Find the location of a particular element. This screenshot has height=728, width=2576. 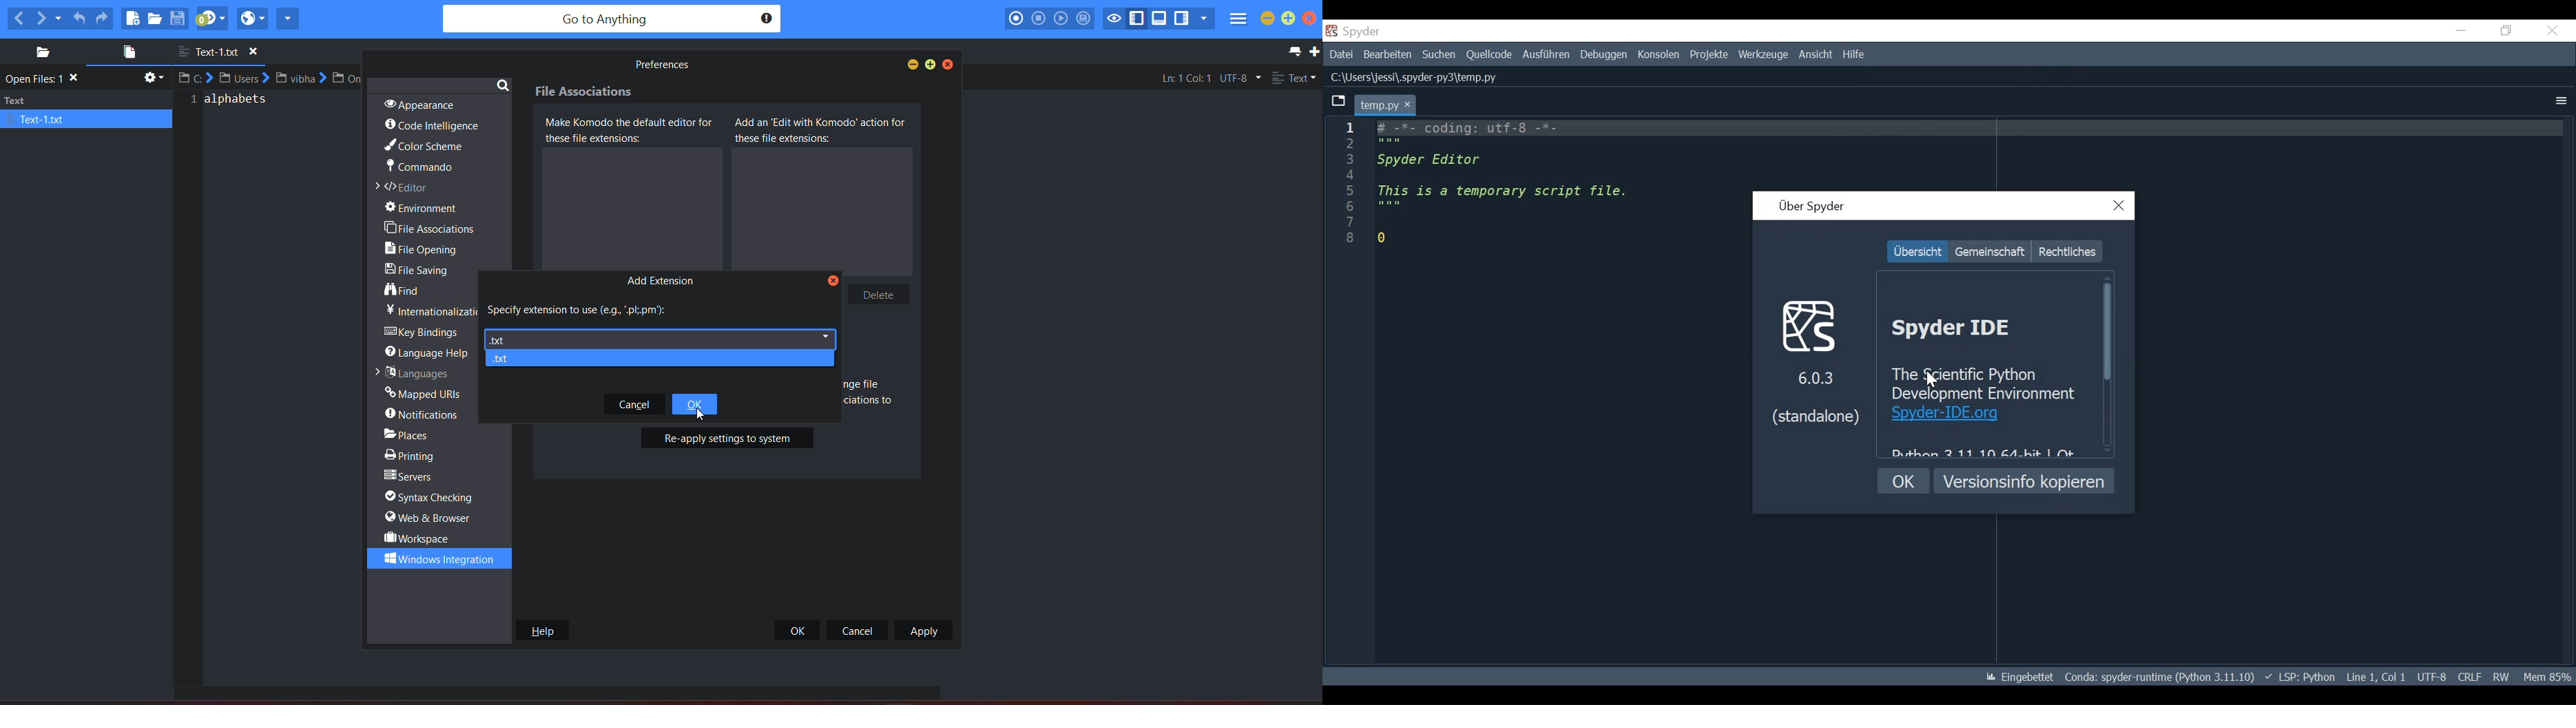

languages is located at coordinates (411, 372).